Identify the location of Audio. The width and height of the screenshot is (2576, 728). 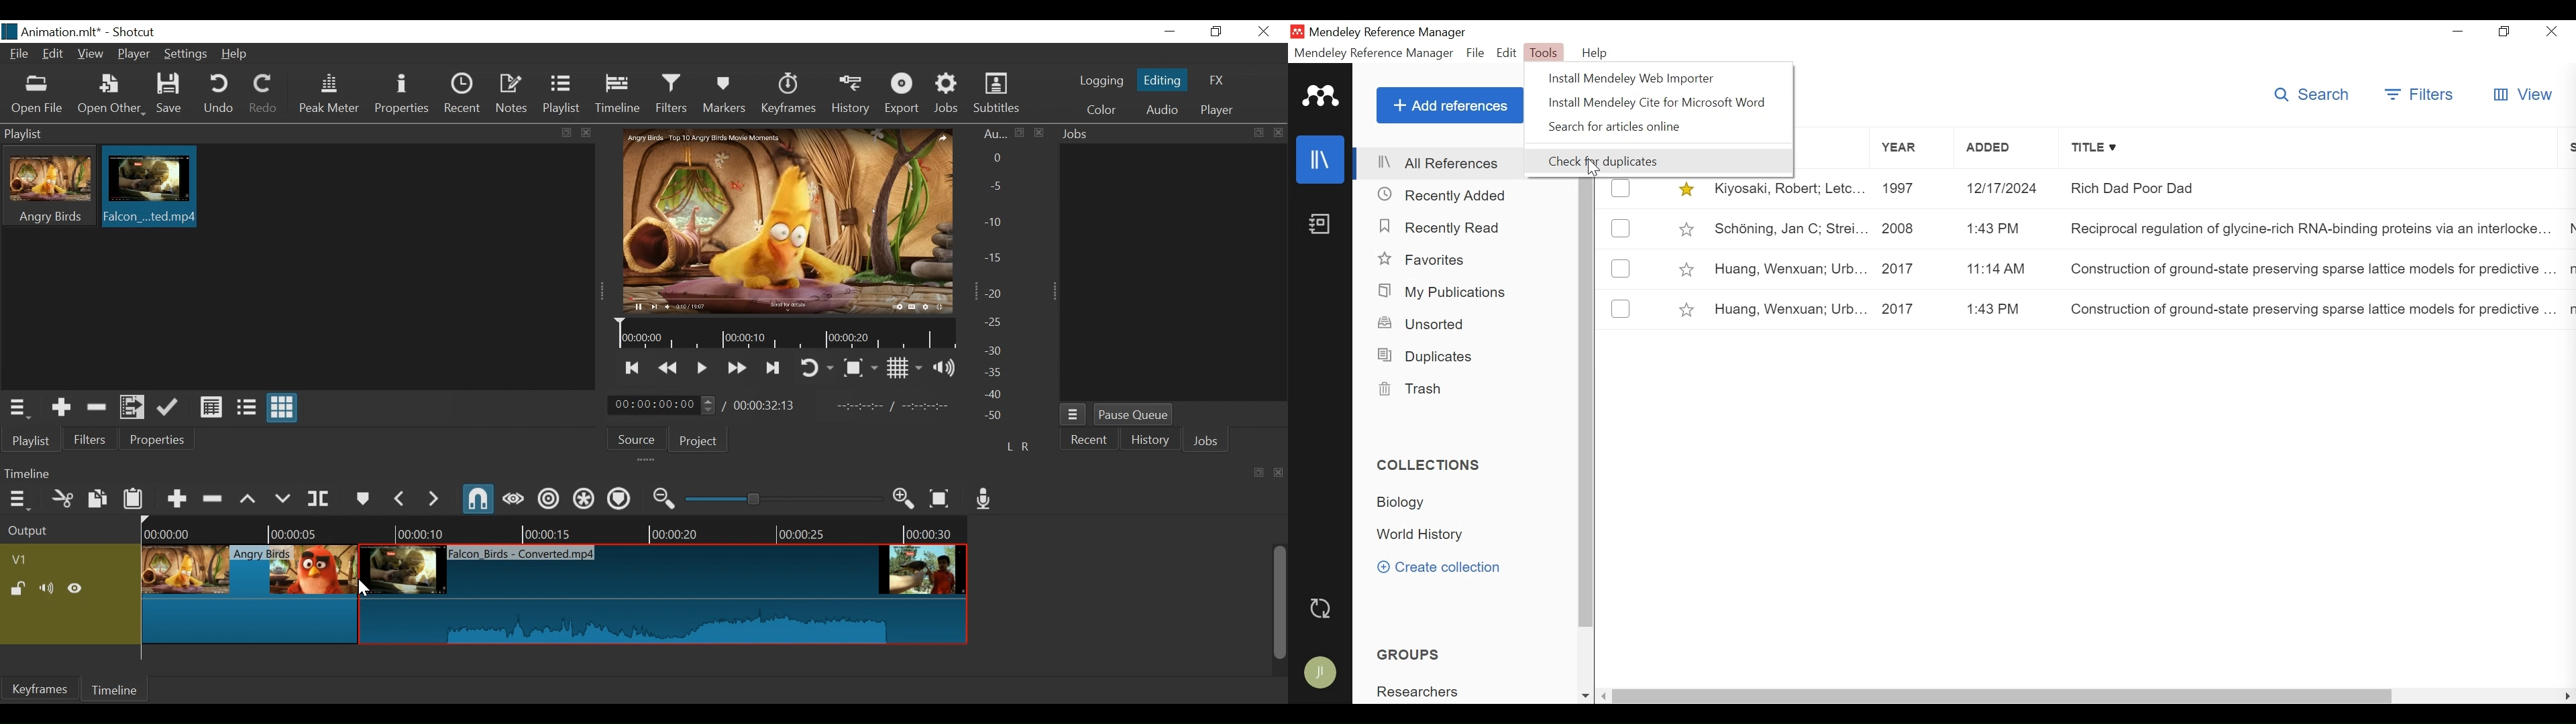
(1161, 110).